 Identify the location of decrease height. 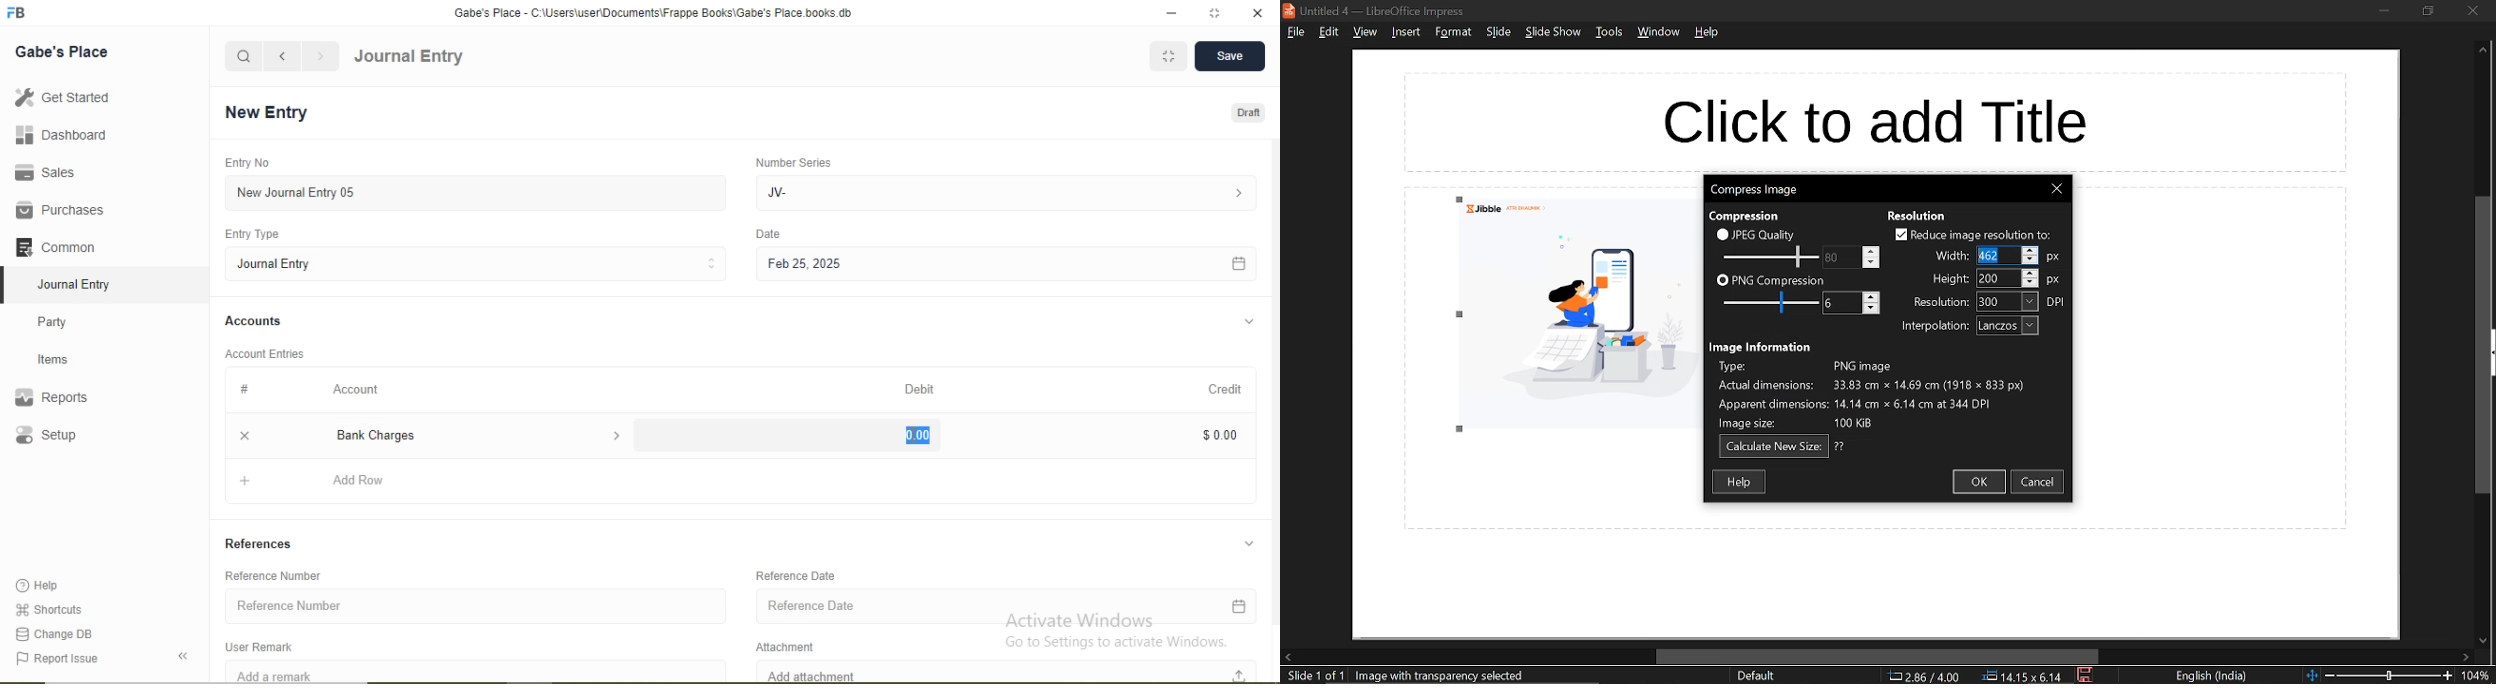
(2030, 282).